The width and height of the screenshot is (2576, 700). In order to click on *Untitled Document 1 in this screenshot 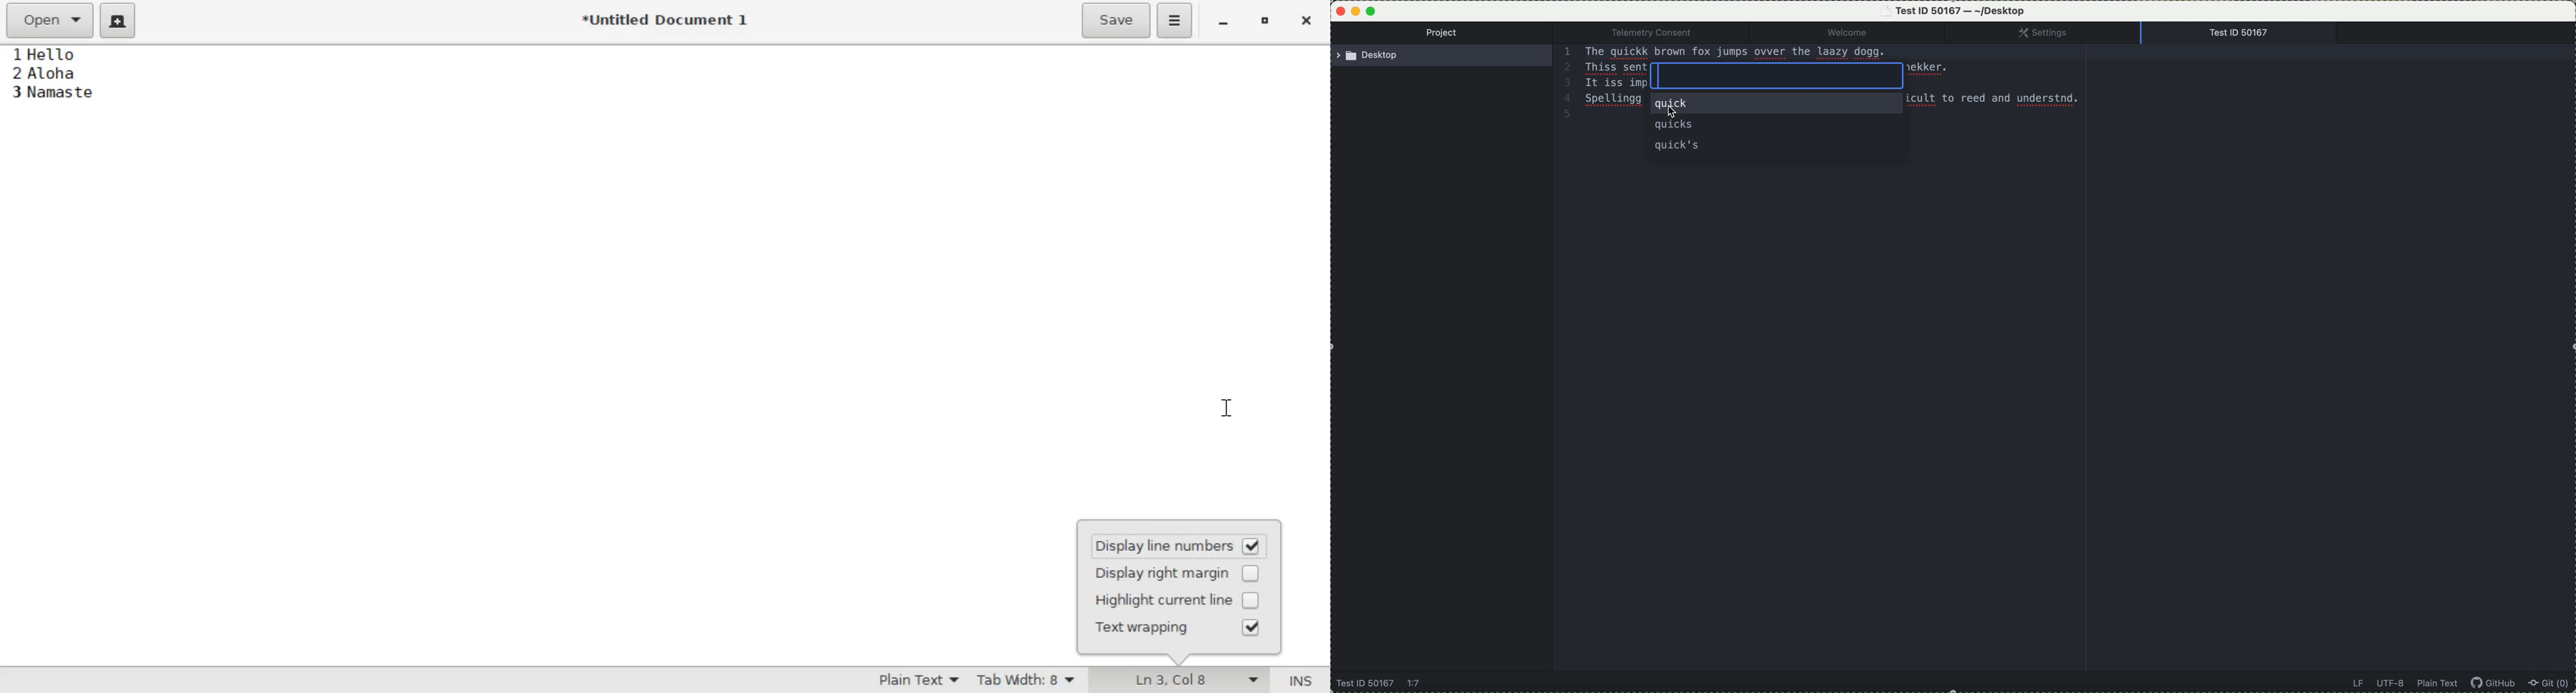, I will do `click(664, 18)`.